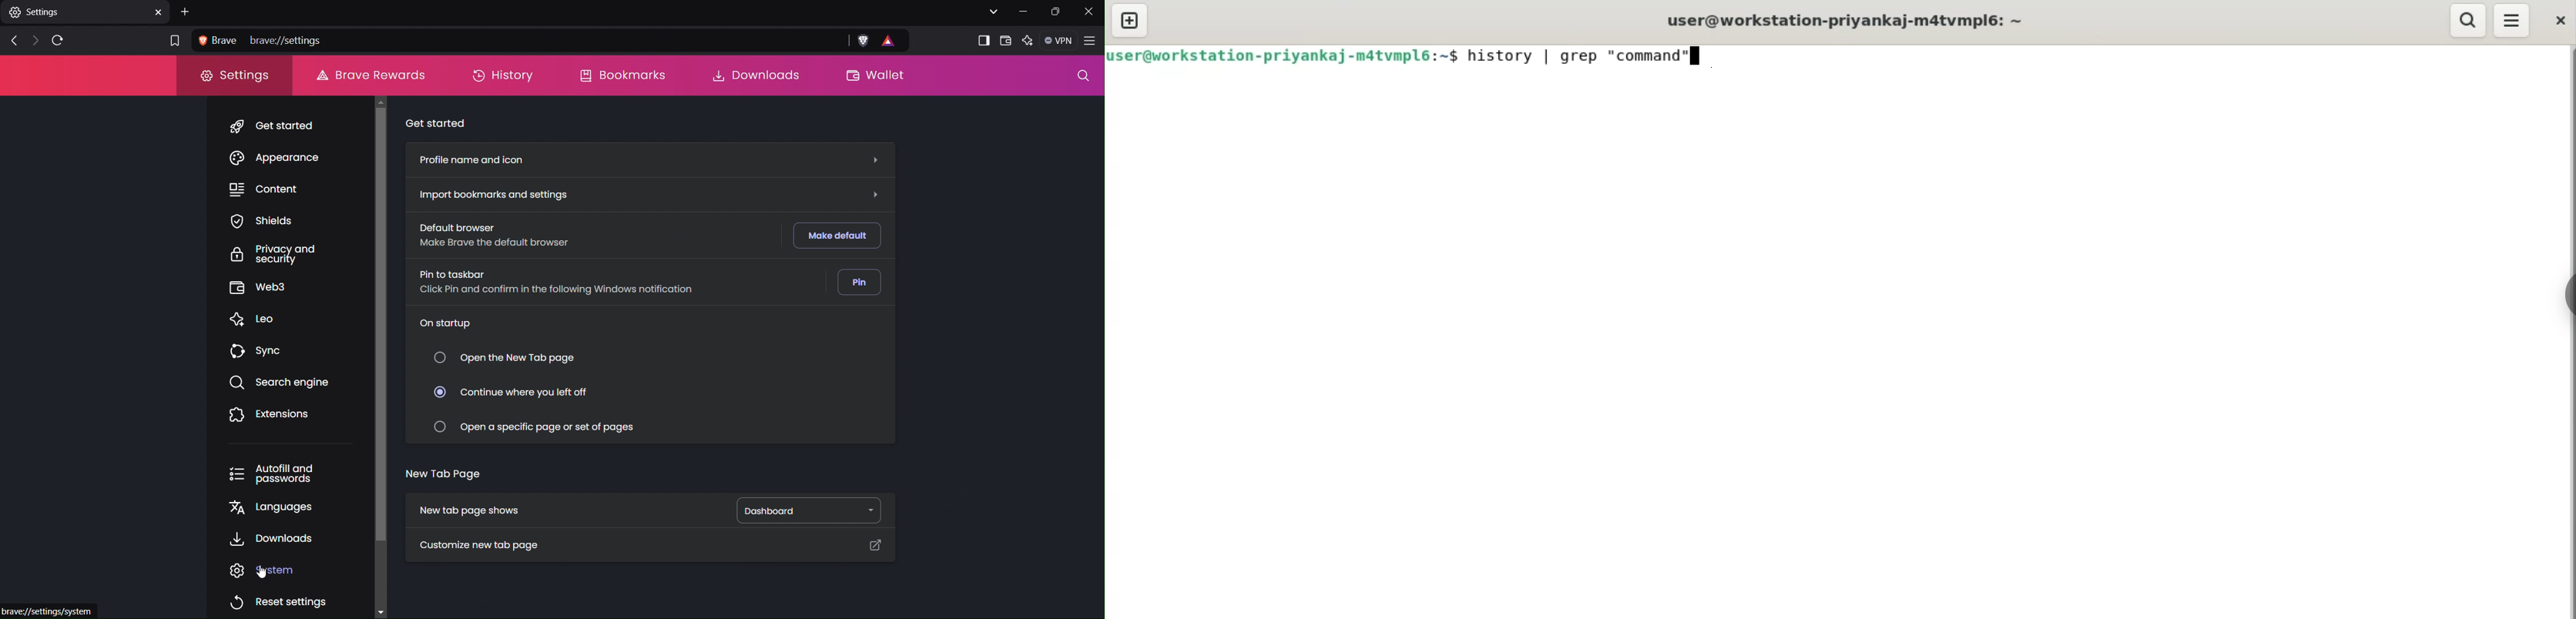 This screenshot has height=644, width=2576. Describe the element at coordinates (1575, 58) in the screenshot. I see `$ history | grep *command"[j]` at that location.